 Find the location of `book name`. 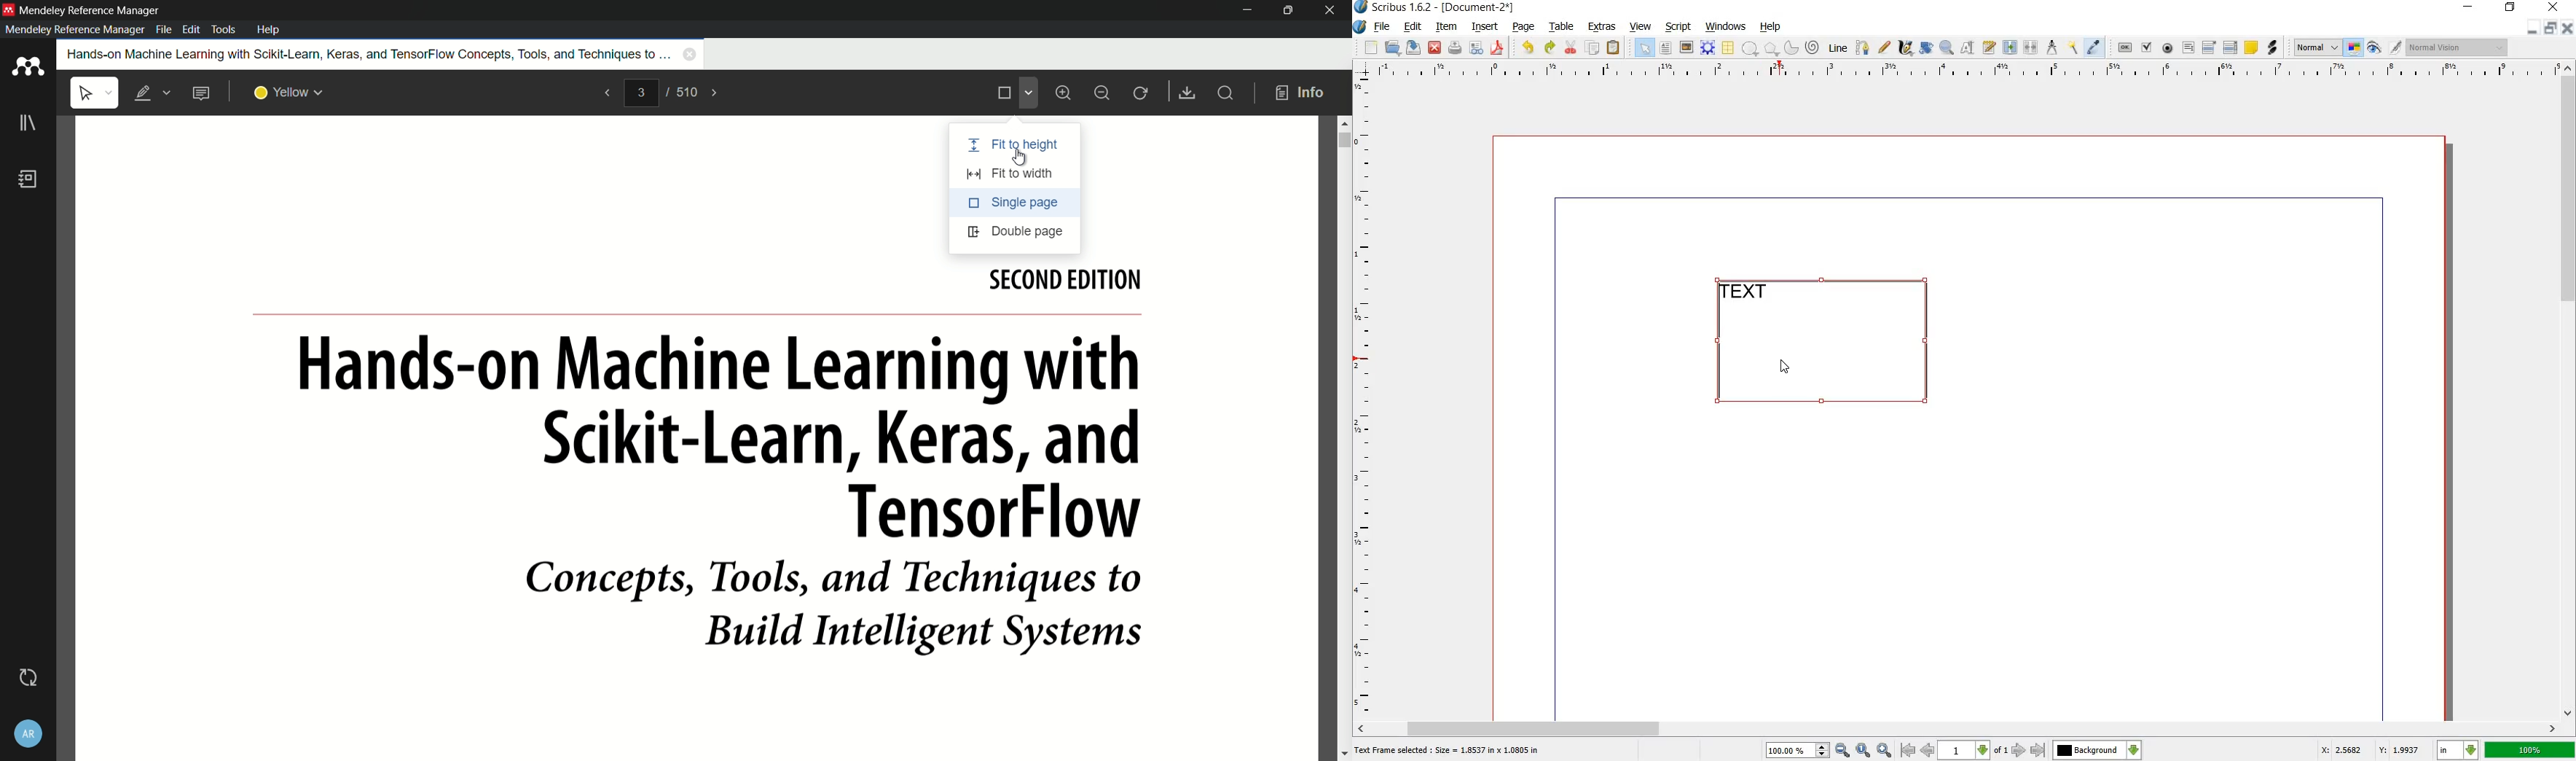

book name is located at coordinates (365, 54).